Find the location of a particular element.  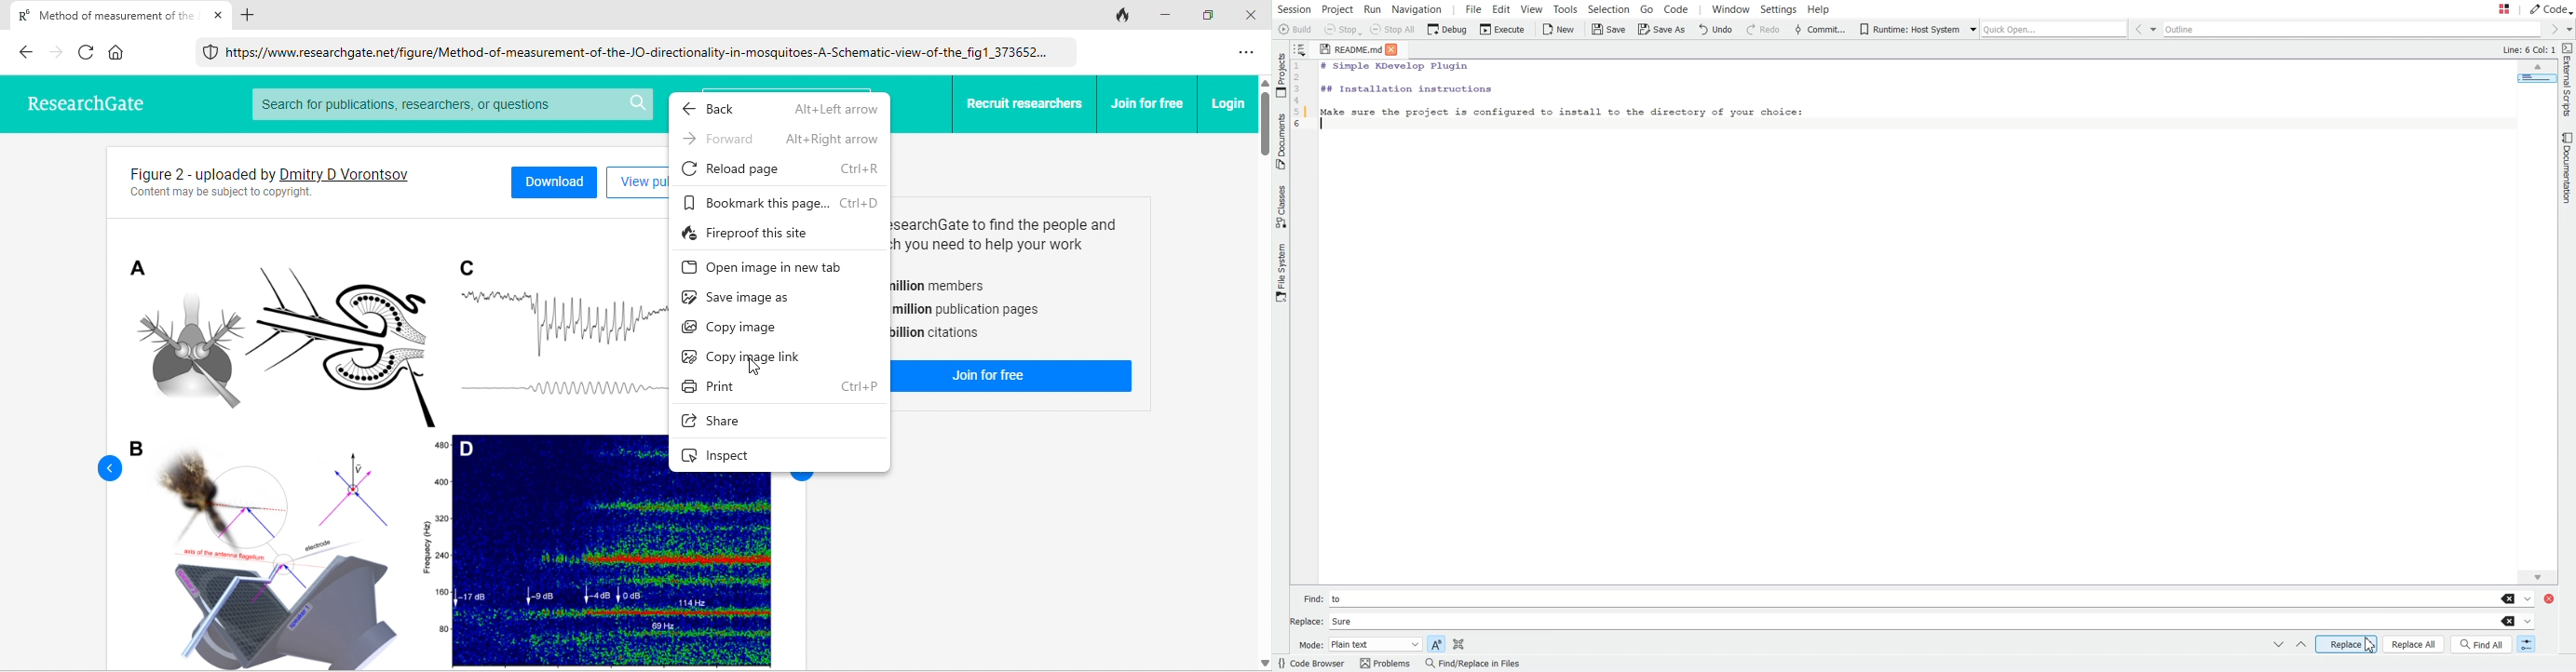

maximize is located at coordinates (1213, 16).